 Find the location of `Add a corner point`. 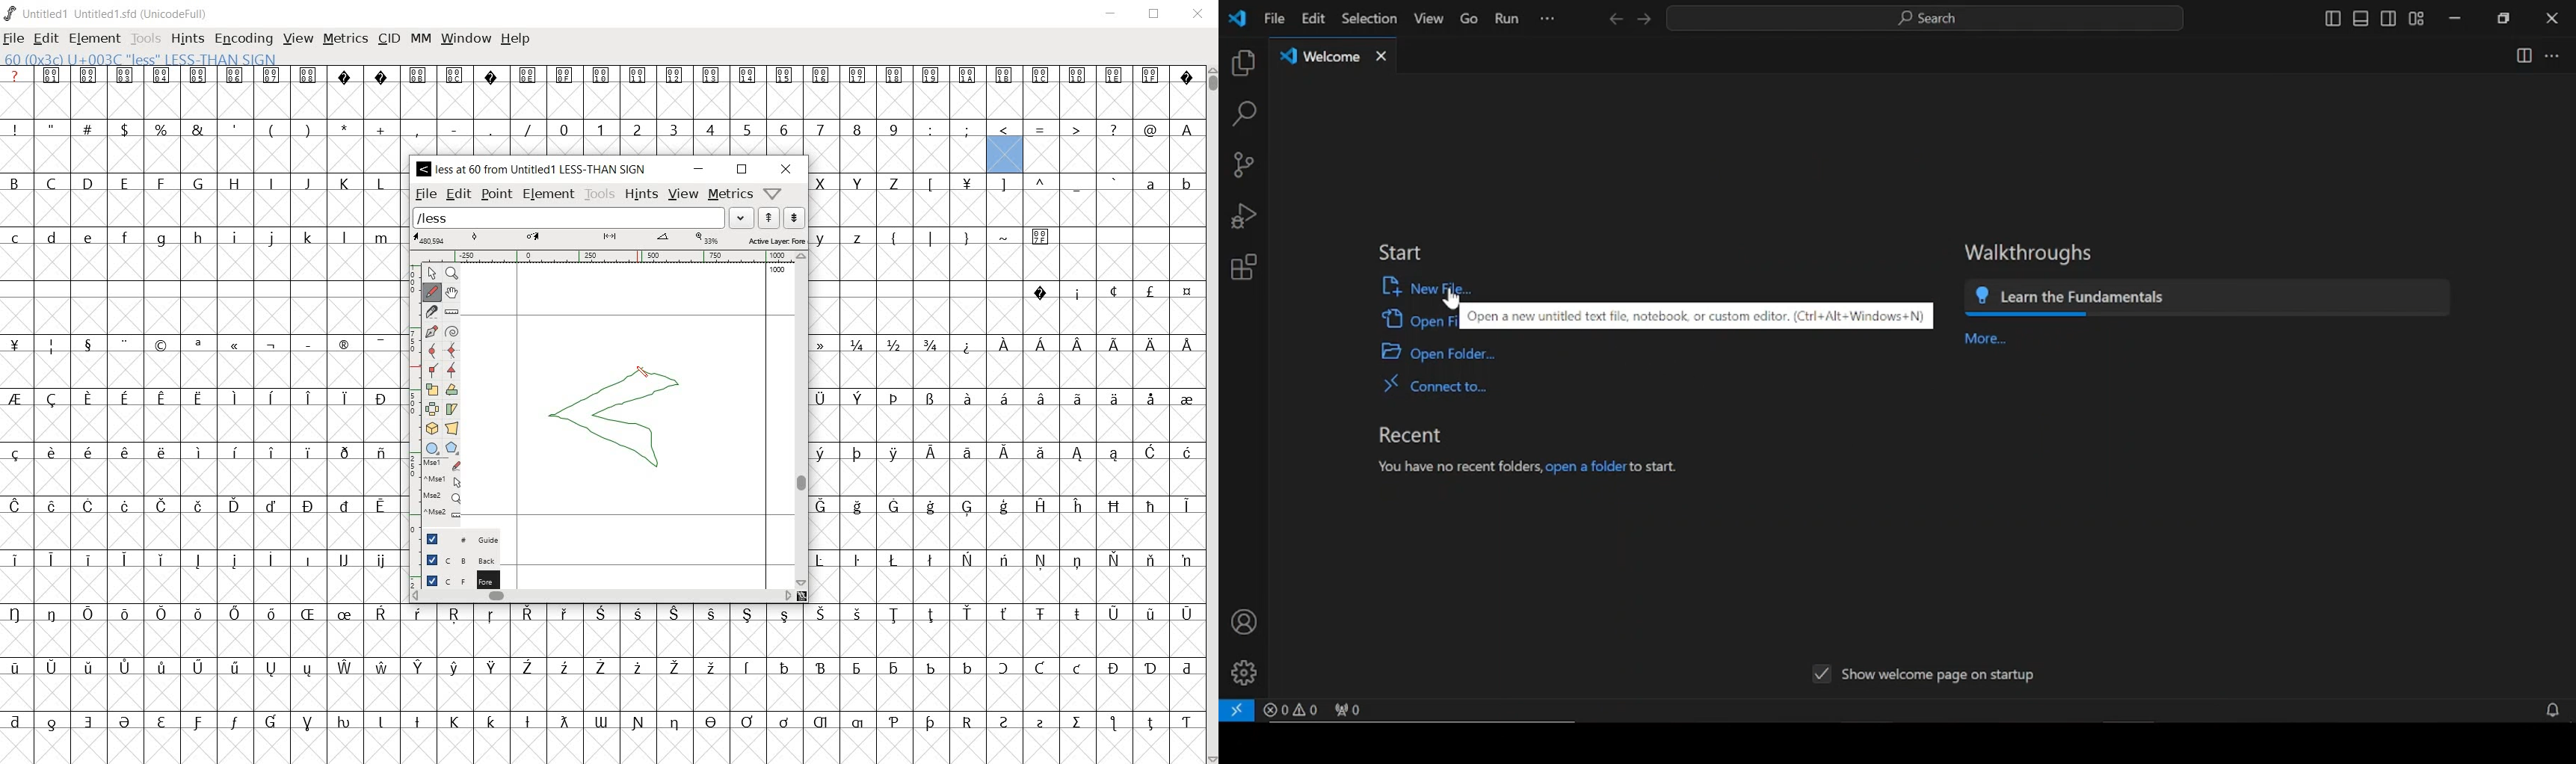

Add a corner point is located at coordinates (452, 369).